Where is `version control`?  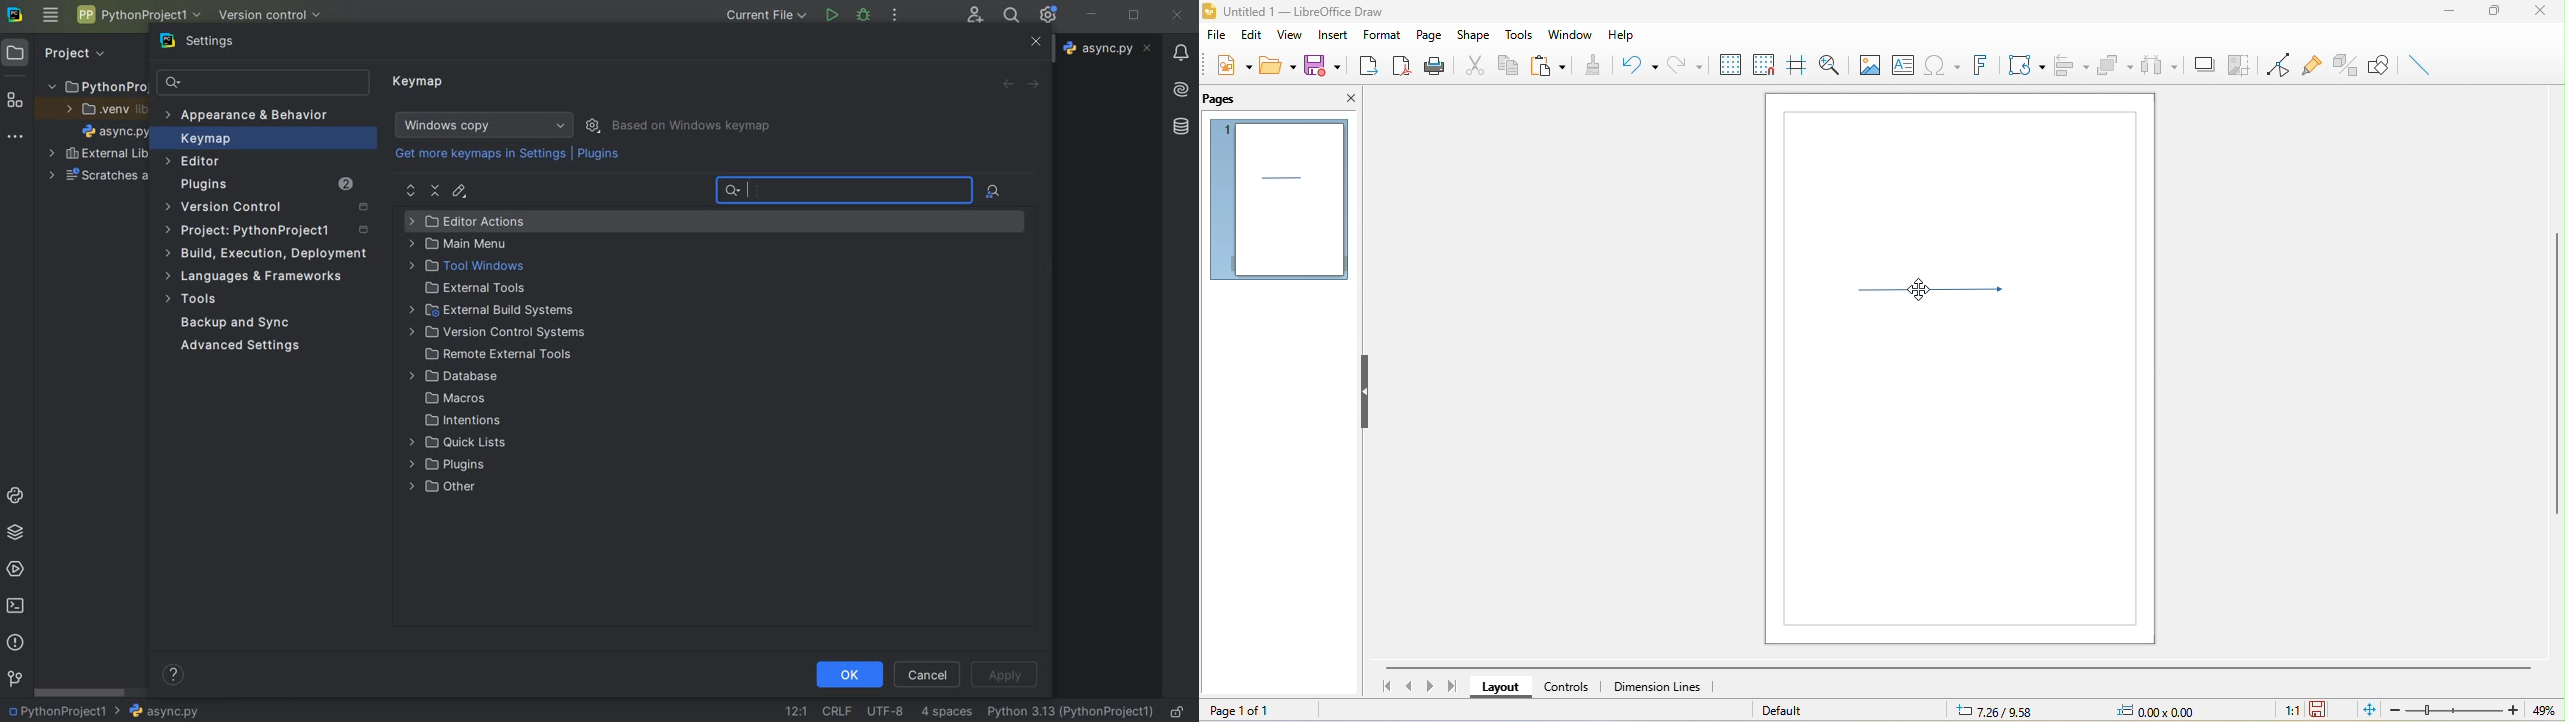
version control is located at coordinates (15, 679).